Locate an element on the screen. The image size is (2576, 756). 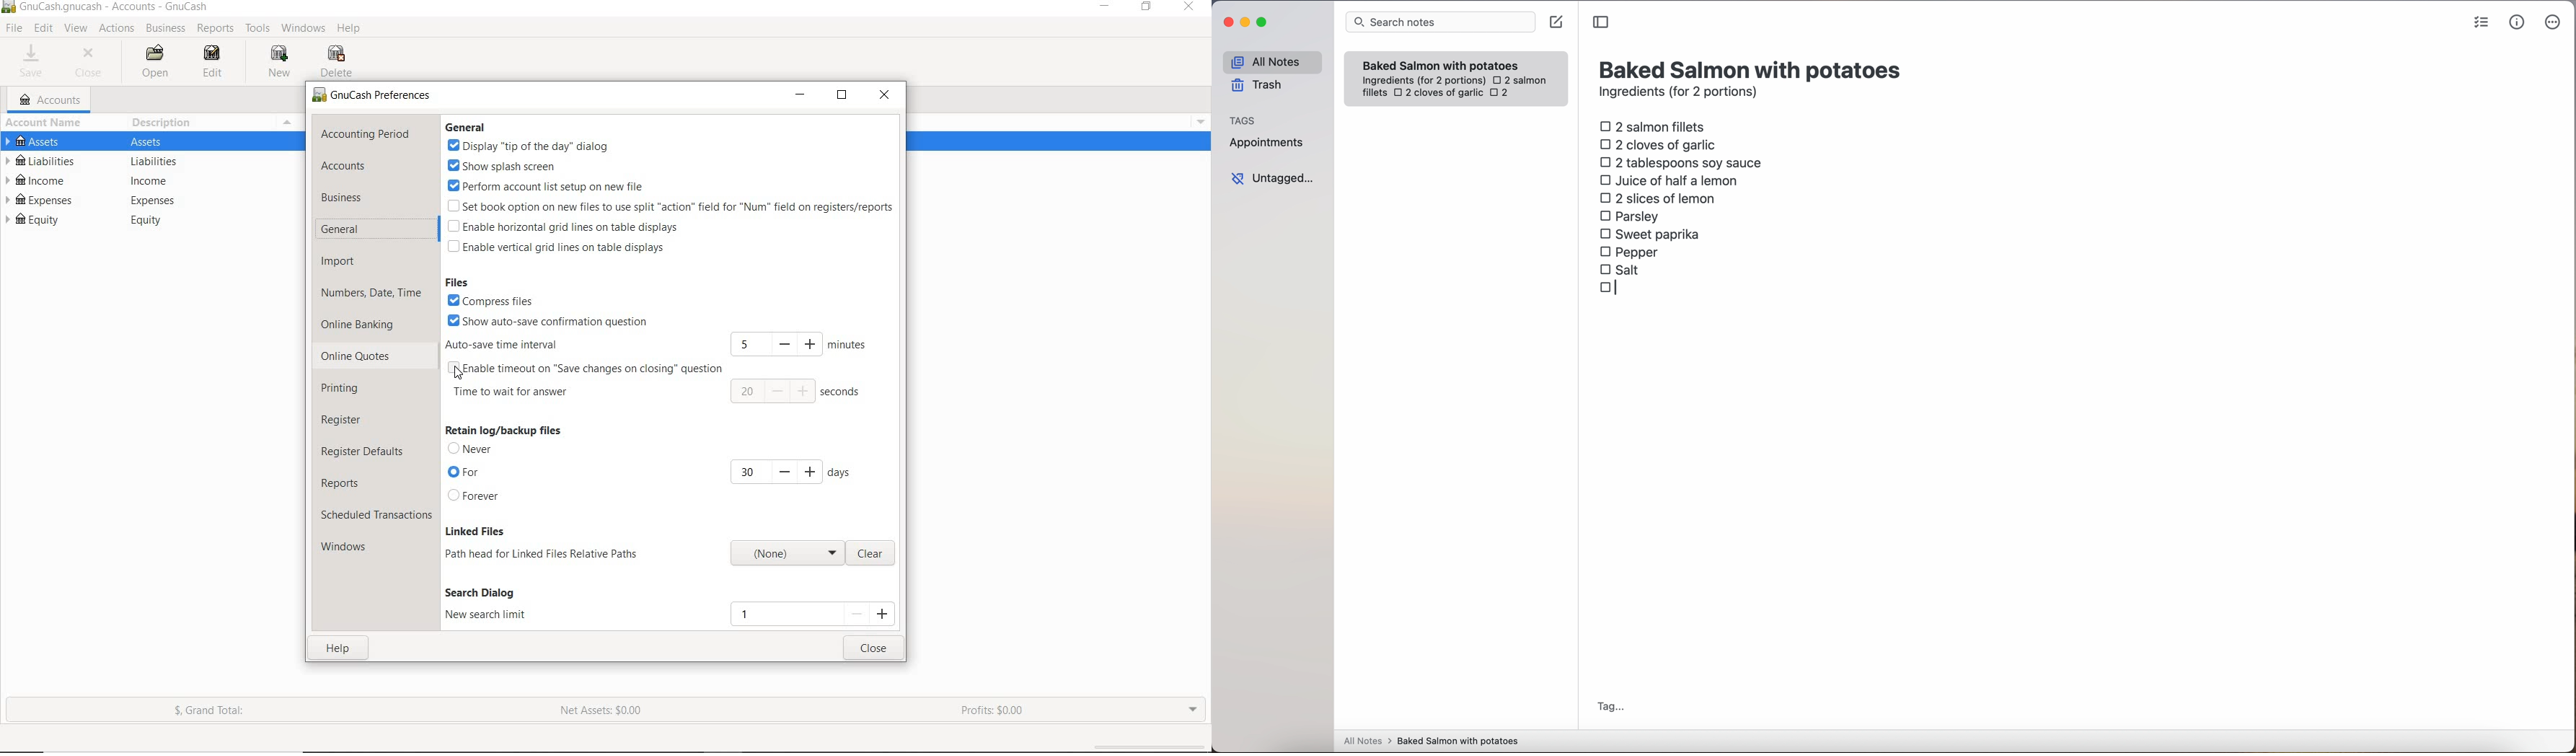
title: Baked Salmon with potatoes is located at coordinates (1752, 68).